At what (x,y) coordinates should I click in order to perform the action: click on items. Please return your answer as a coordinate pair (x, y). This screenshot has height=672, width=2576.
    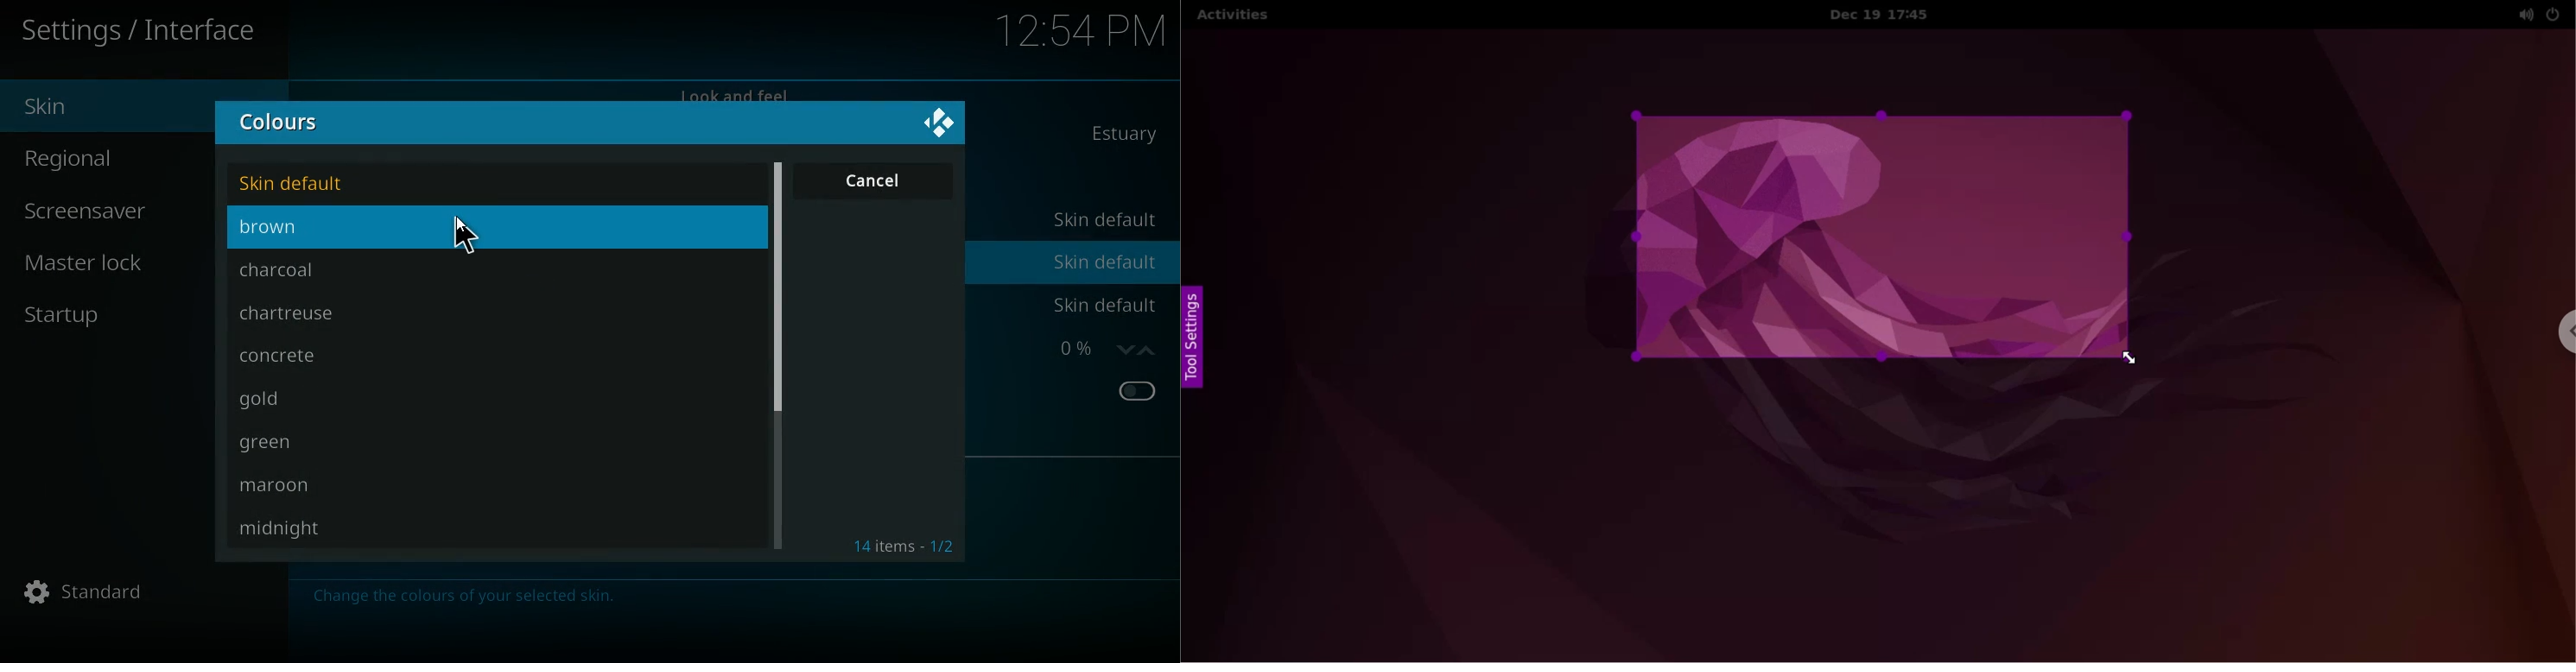
    Looking at the image, I should click on (908, 547).